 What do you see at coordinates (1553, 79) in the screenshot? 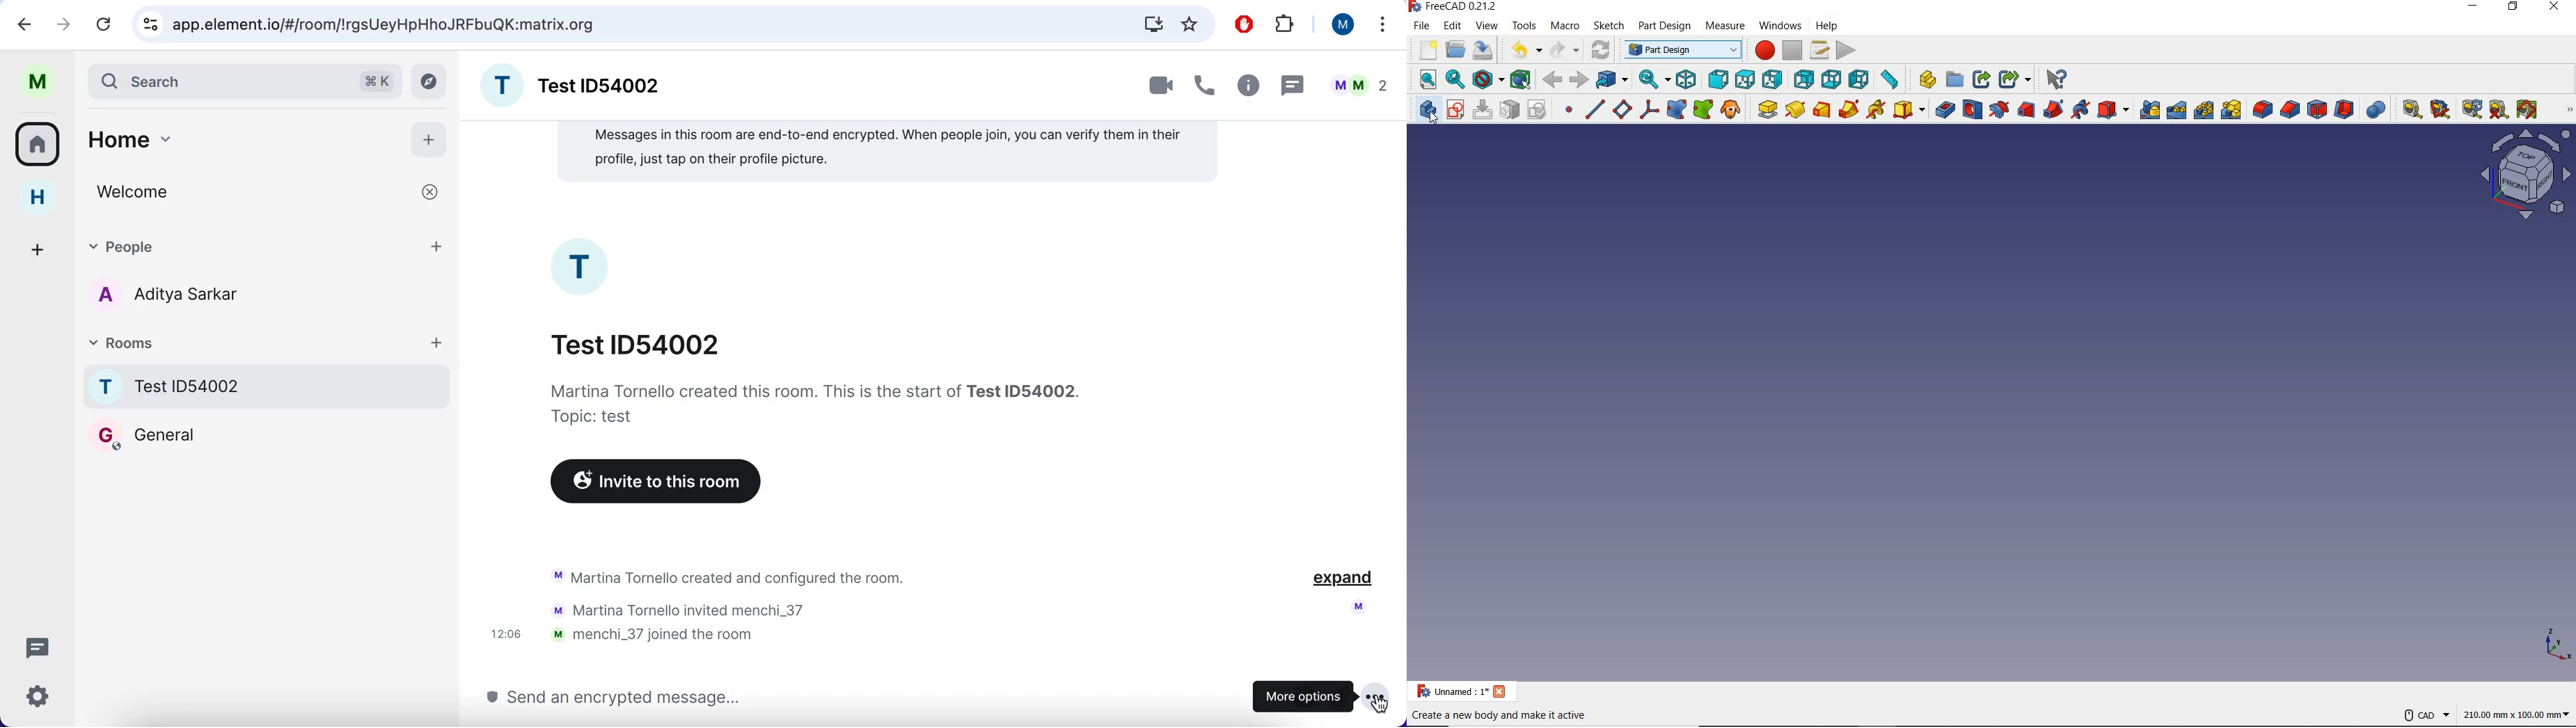
I see `back` at bounding box center [1553, 79].